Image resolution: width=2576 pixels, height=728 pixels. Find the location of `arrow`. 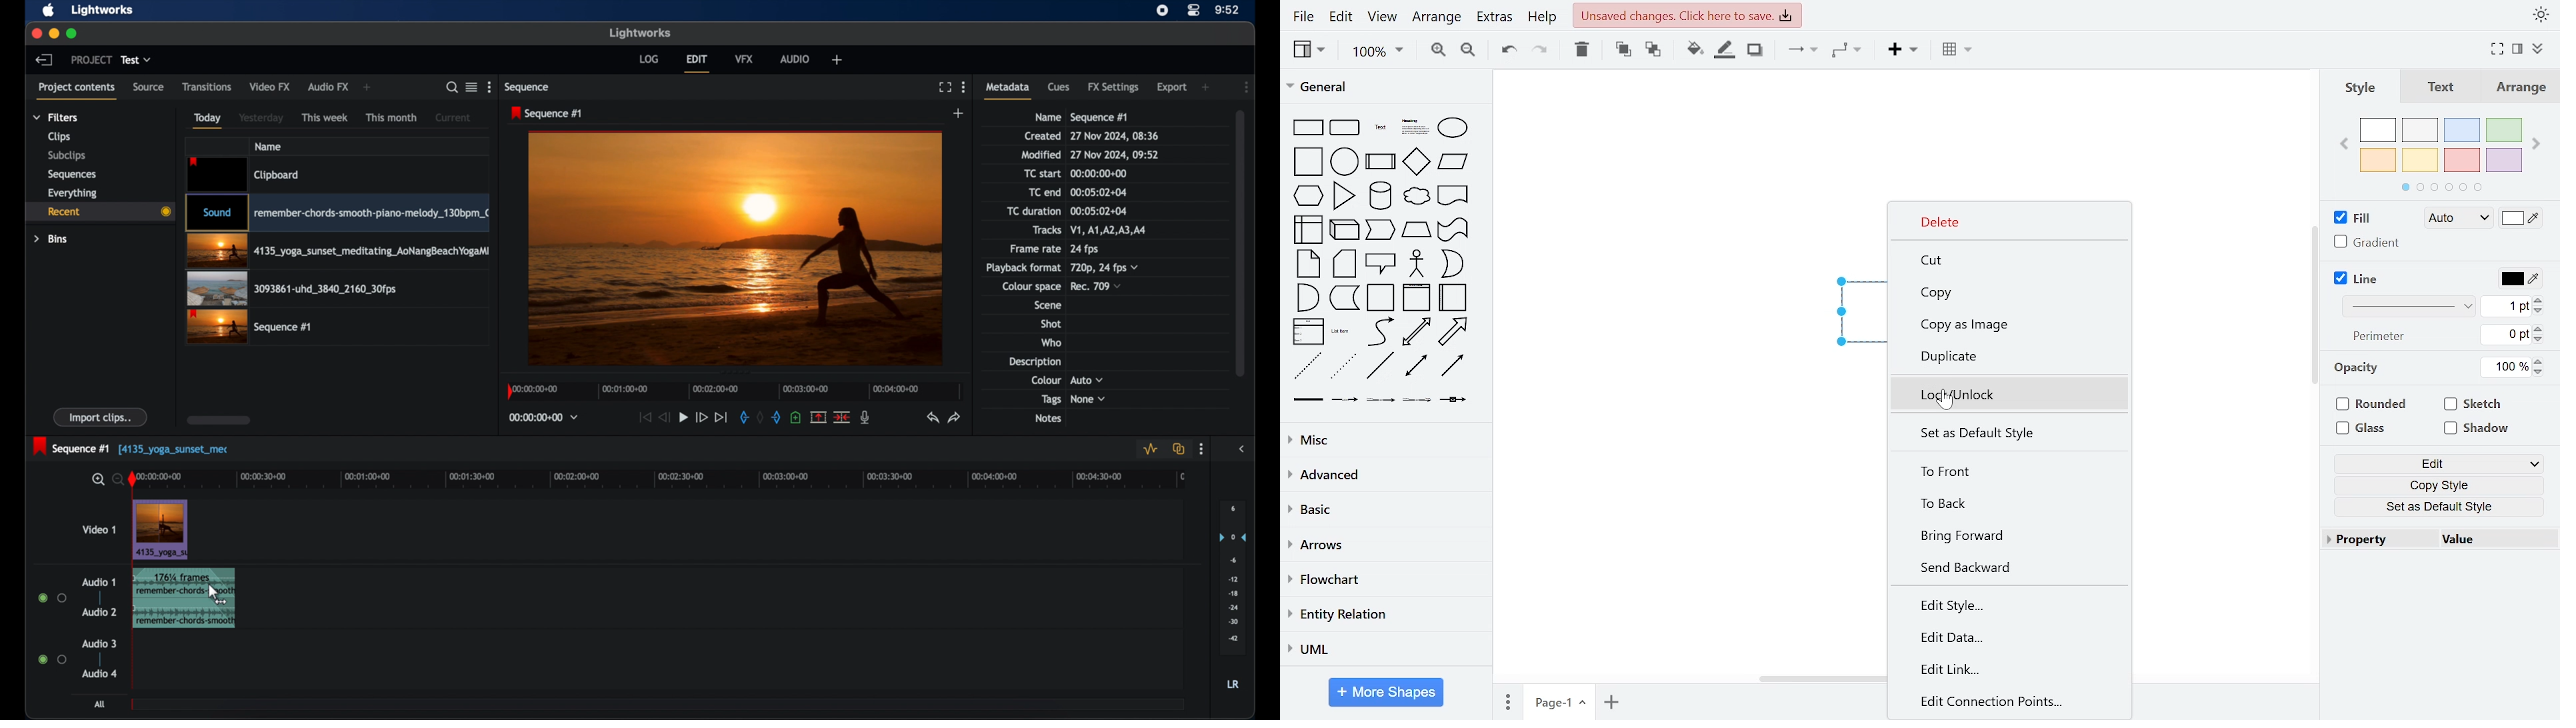

arrow is located at coordinates (1454, 332).